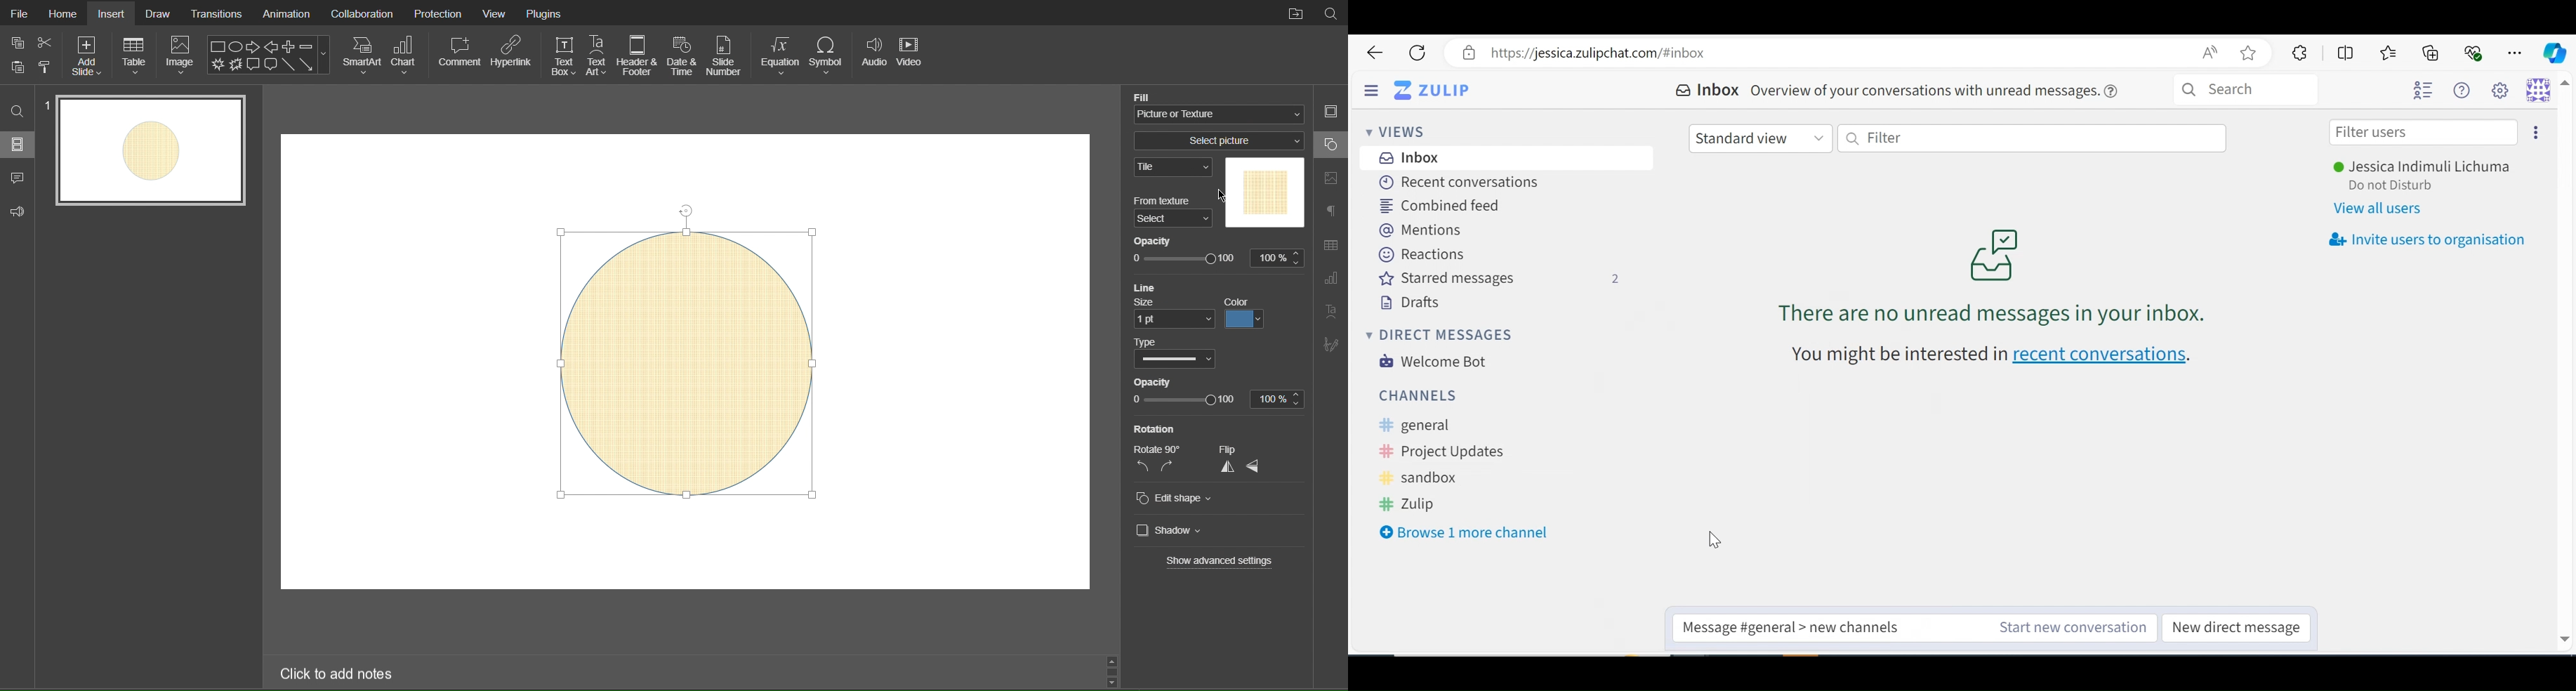 This screenshot has width=2576, height=700. Describe the element at coordinates (599, 55) in the screenshot. I see `Text Art` at that location.